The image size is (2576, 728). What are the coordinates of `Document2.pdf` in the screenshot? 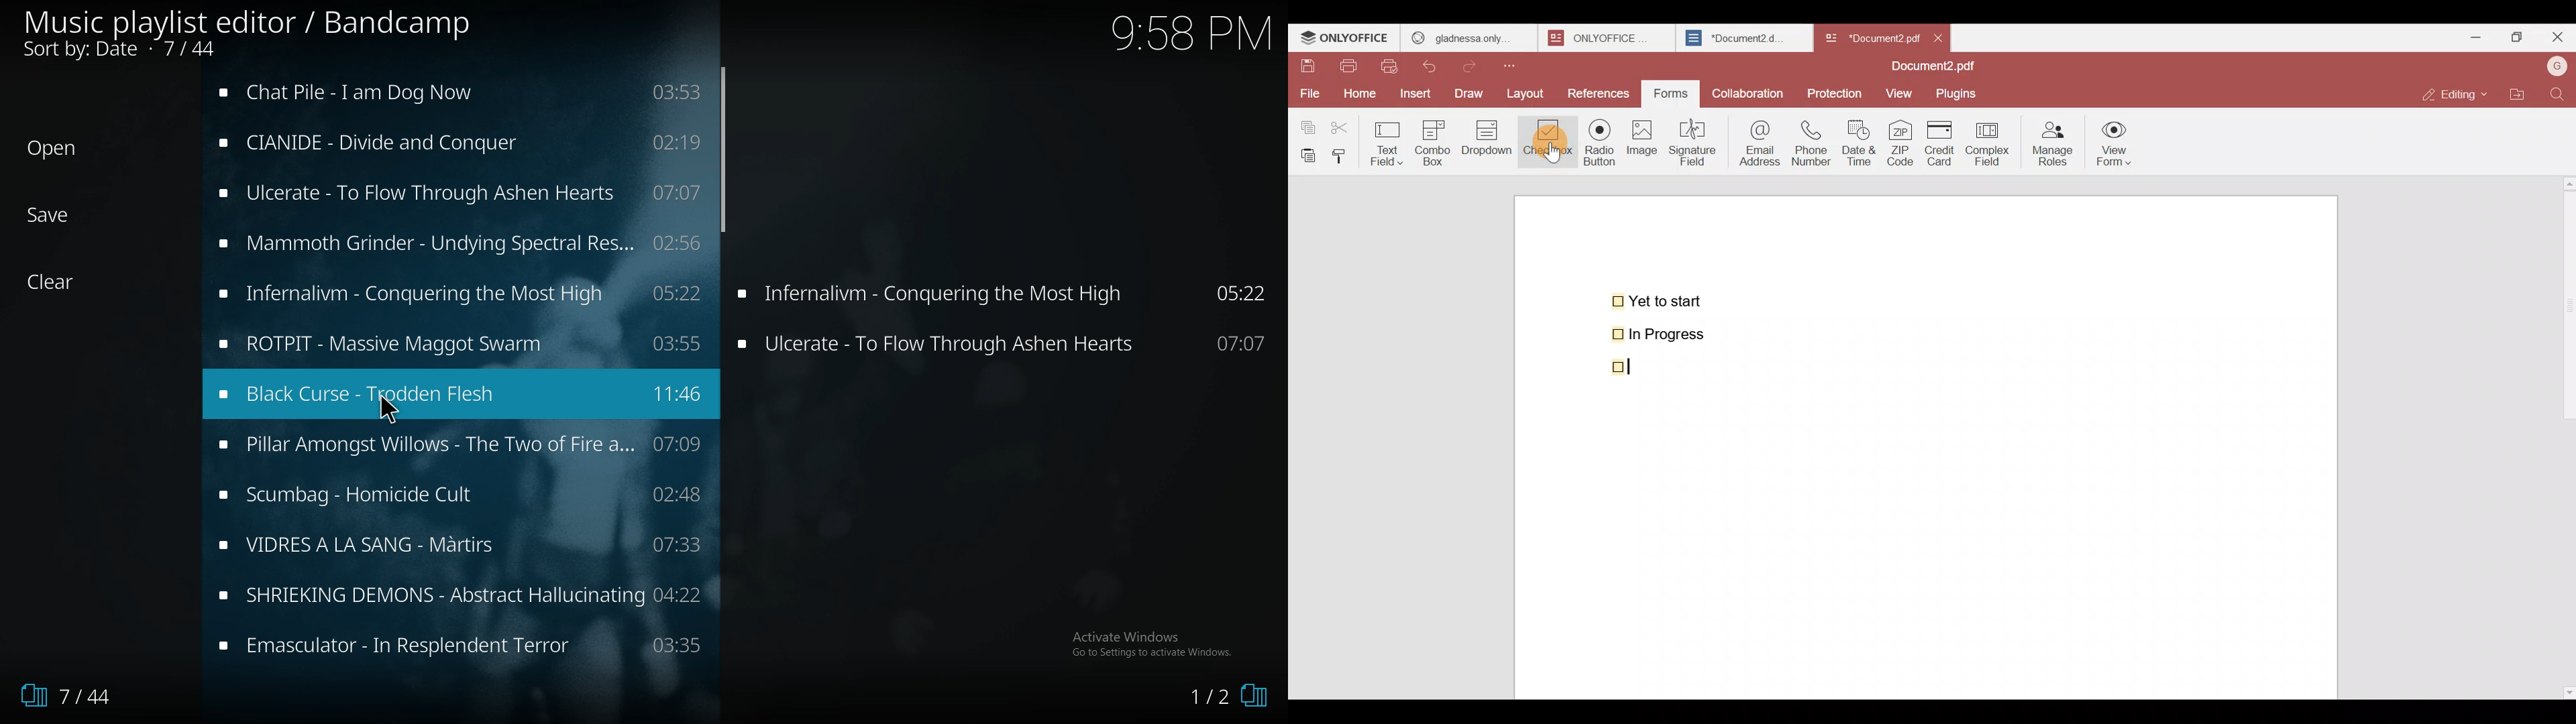 It's located at (1929, 68).